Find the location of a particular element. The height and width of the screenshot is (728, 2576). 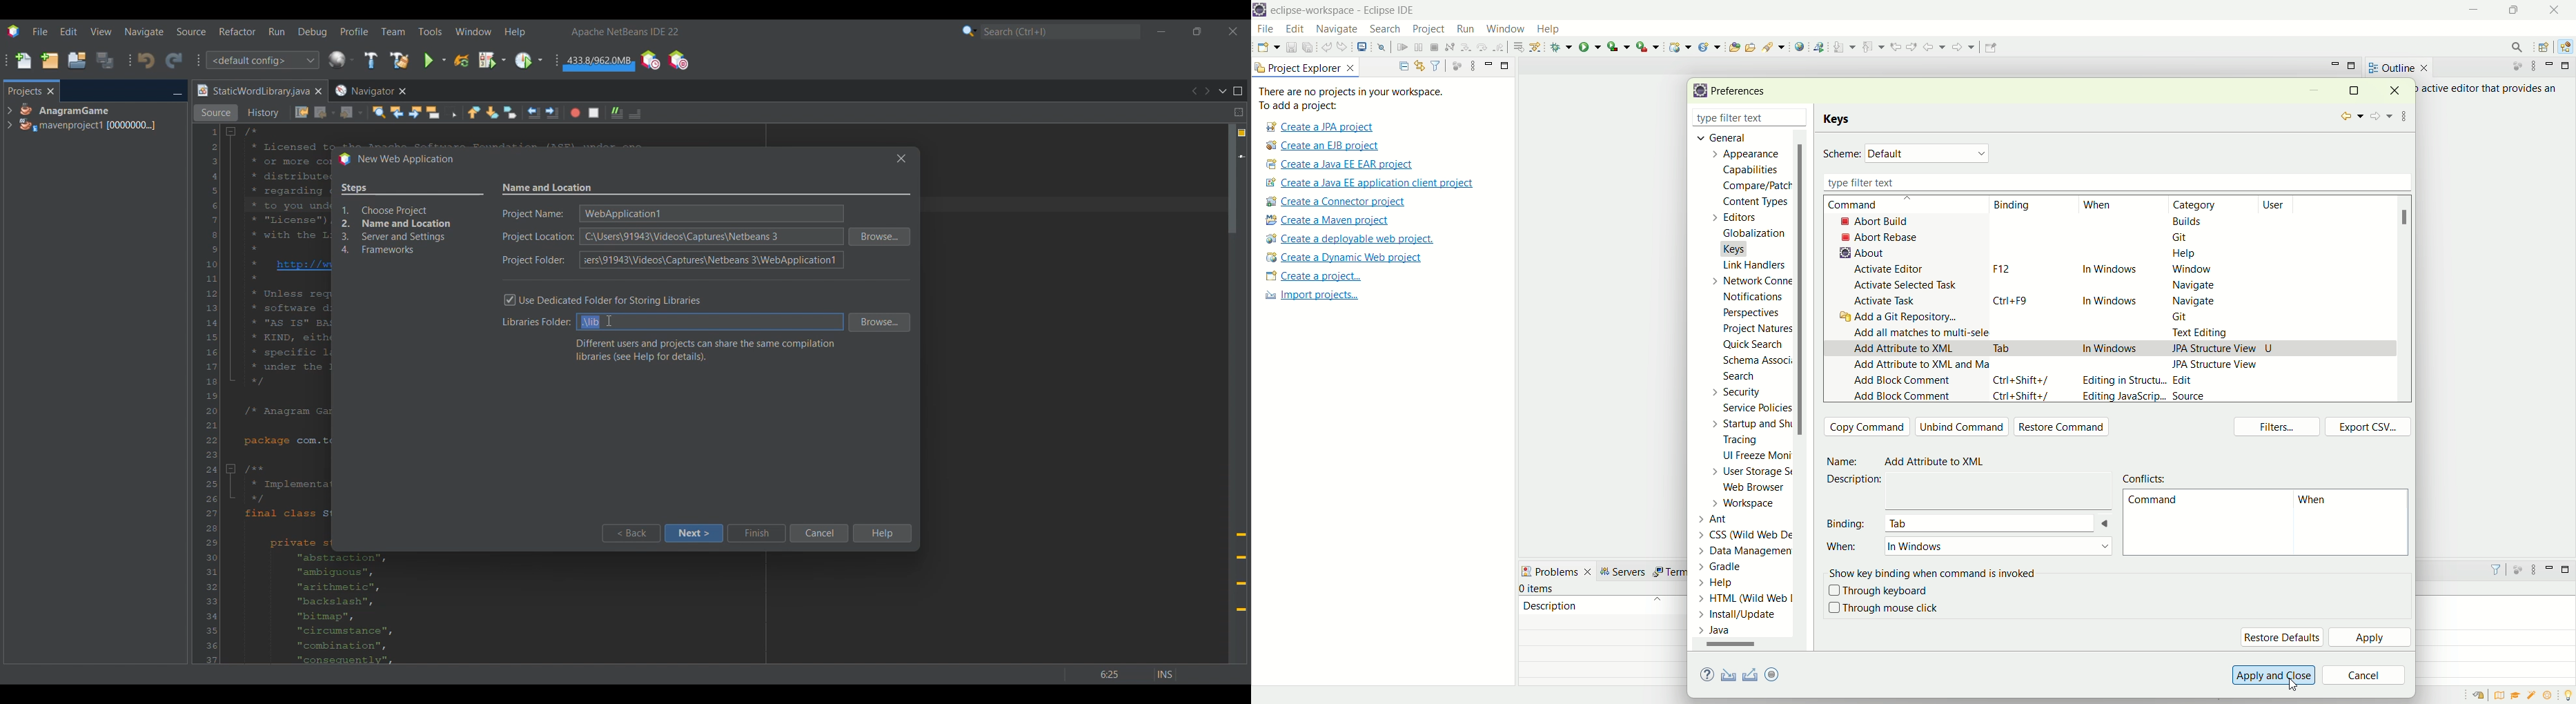

Git is located at coordinates (2188, 318).